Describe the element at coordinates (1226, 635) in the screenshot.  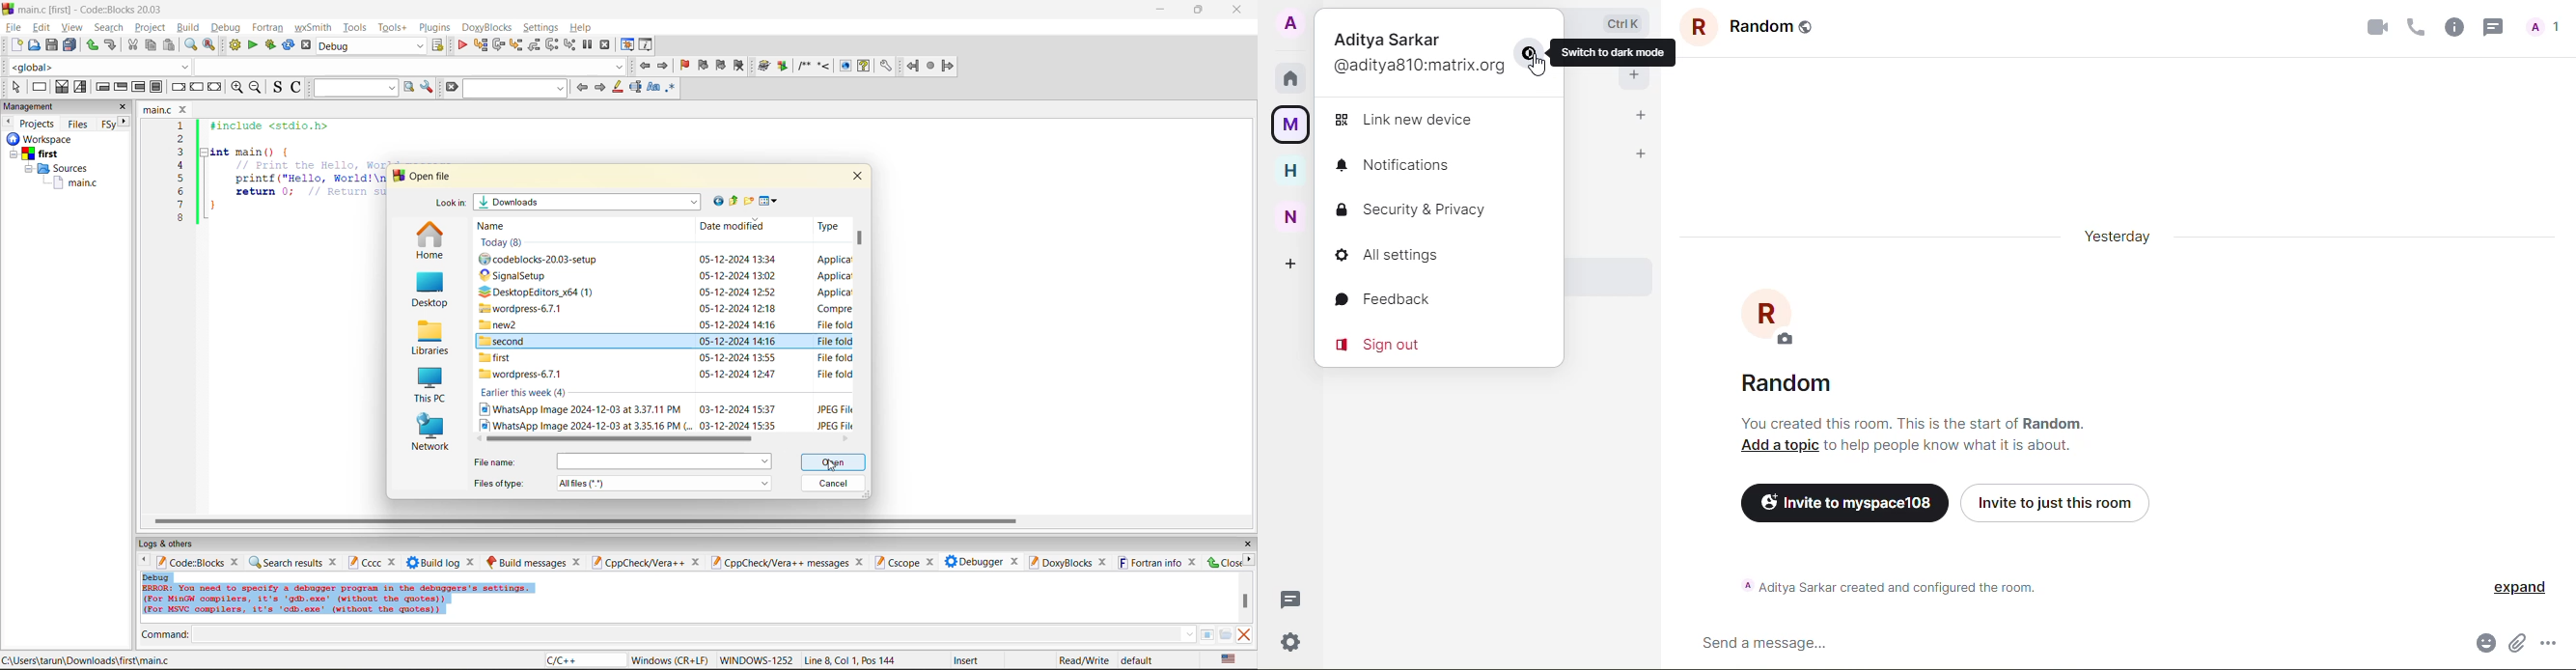
I see `open/browse` at that location.